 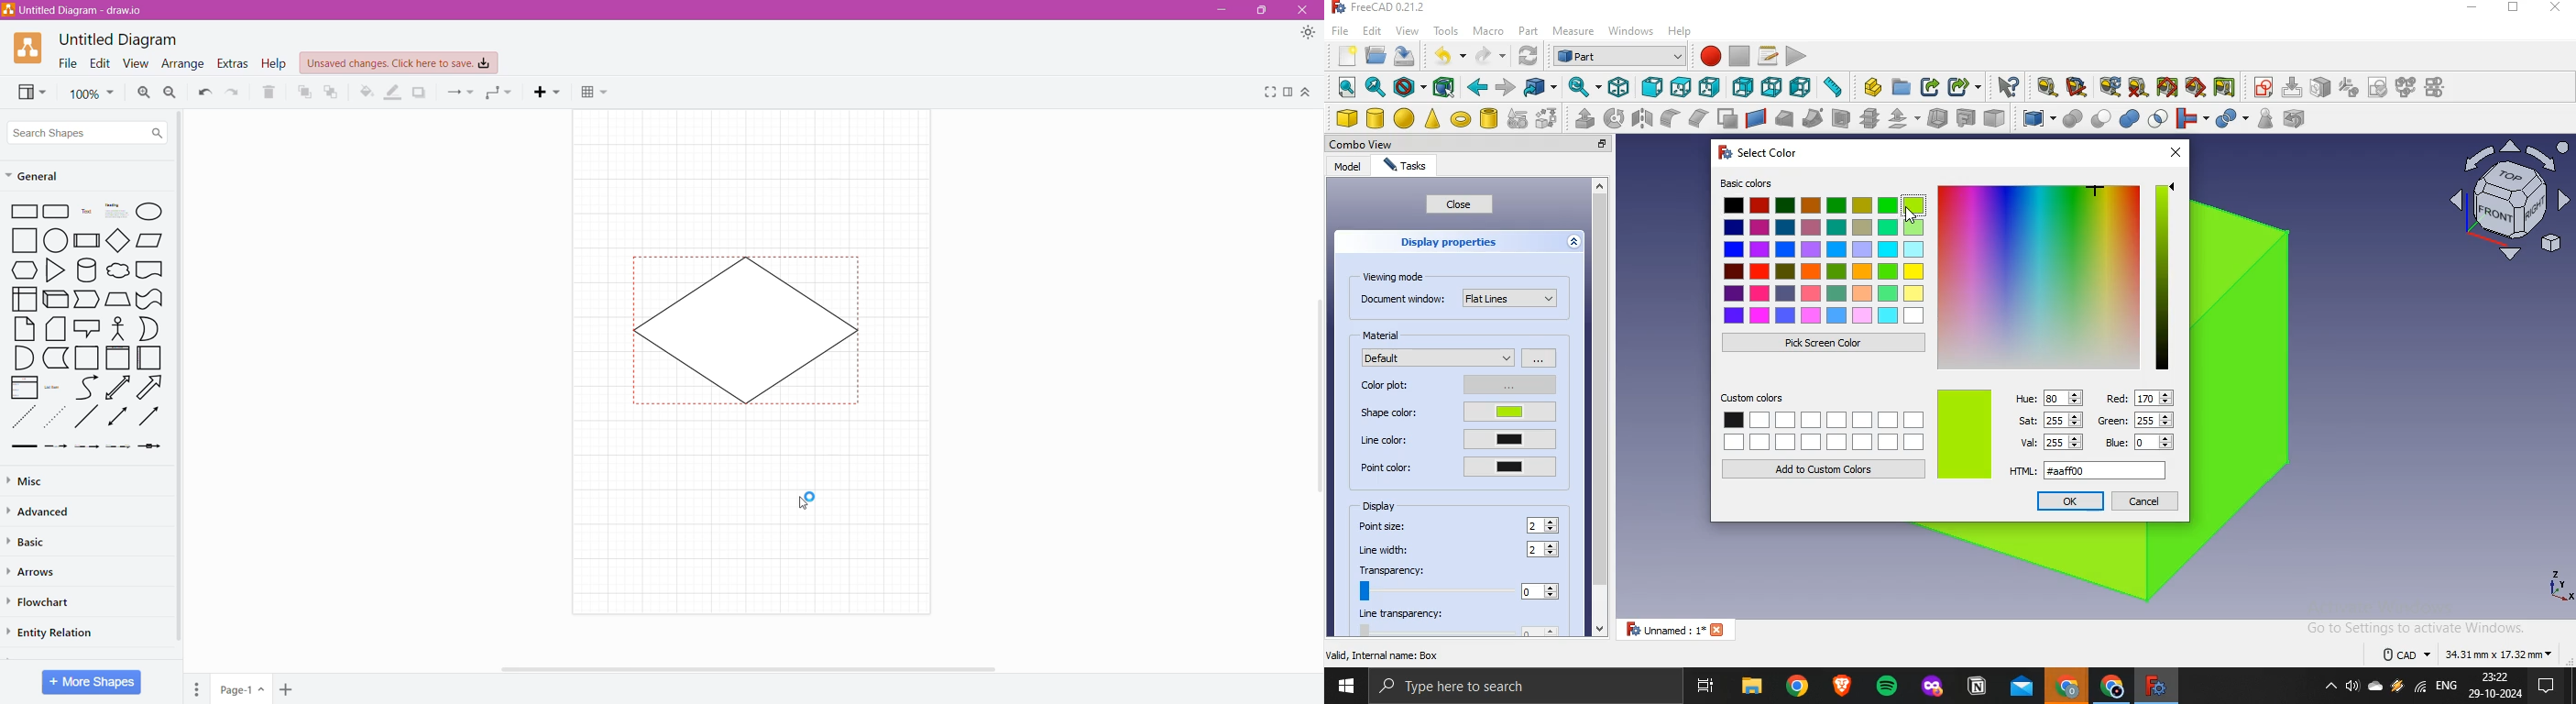 I want to click on sphere, so click(x=1405, y=118).